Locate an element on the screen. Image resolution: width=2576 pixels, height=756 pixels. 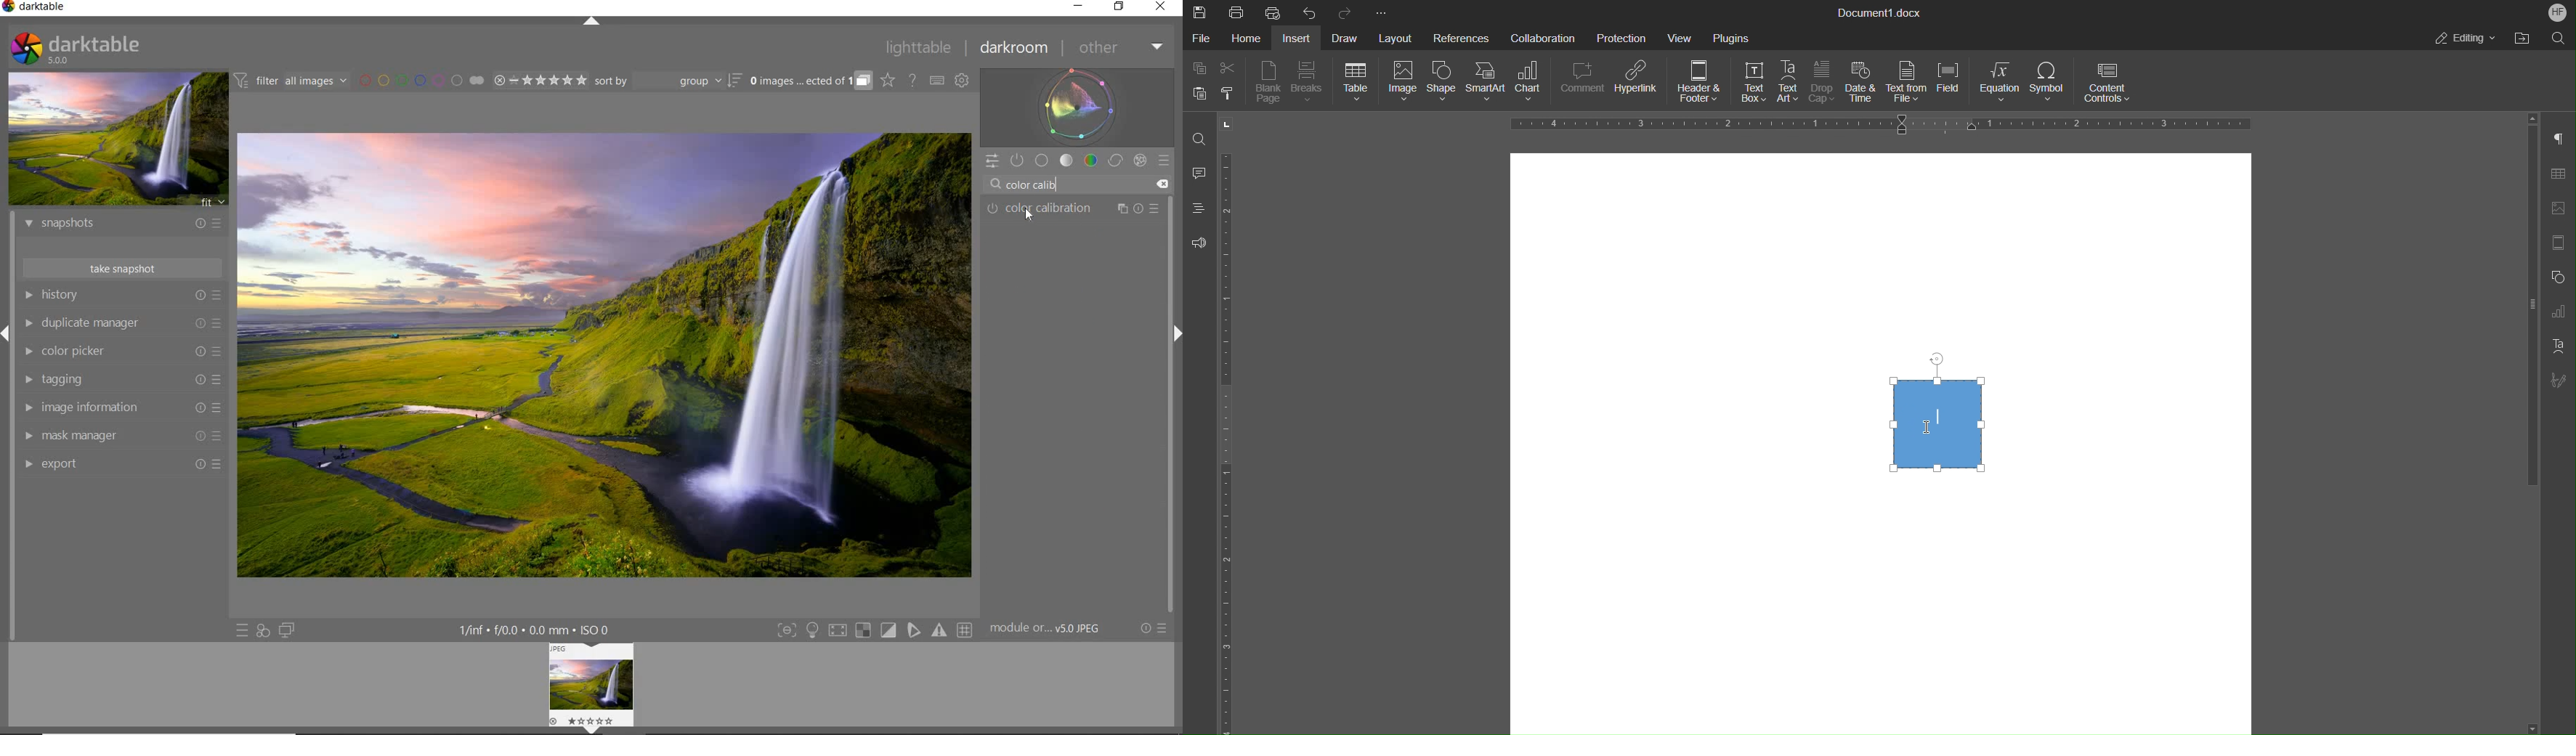
Text Label is located at coordinates (1943, 419).